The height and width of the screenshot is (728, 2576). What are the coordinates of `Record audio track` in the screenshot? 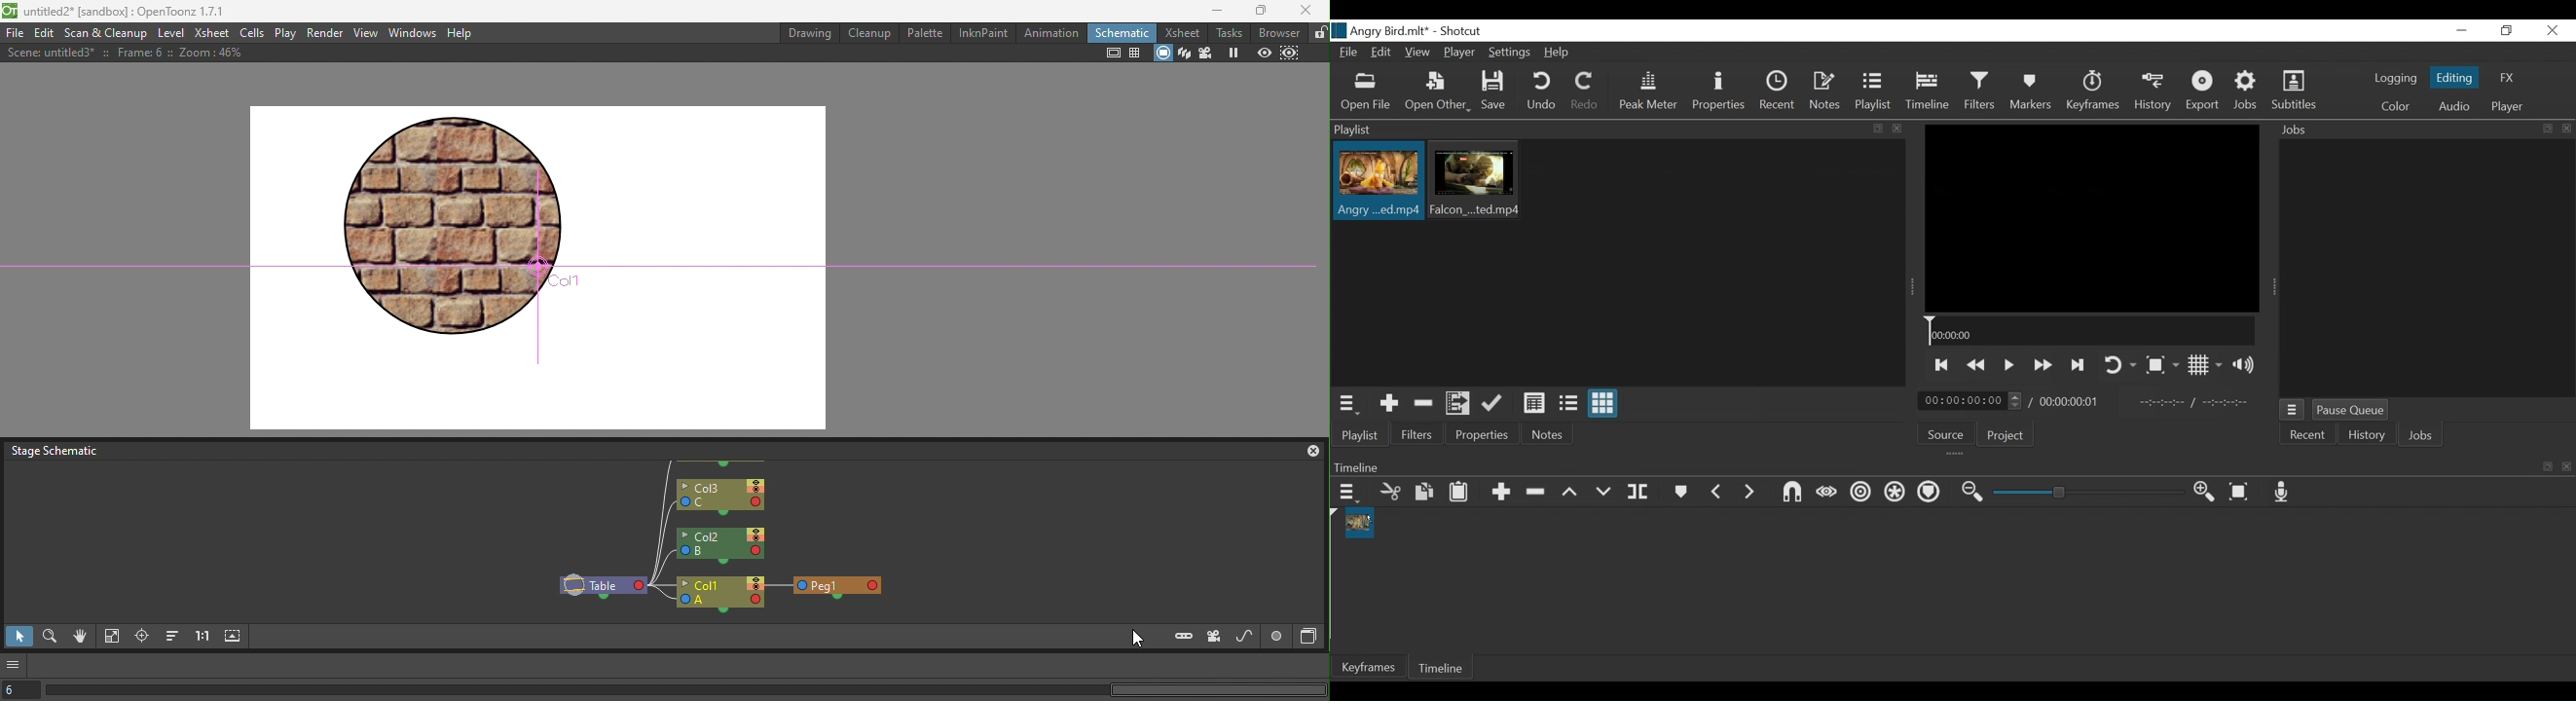 It's located at (2283, 493).